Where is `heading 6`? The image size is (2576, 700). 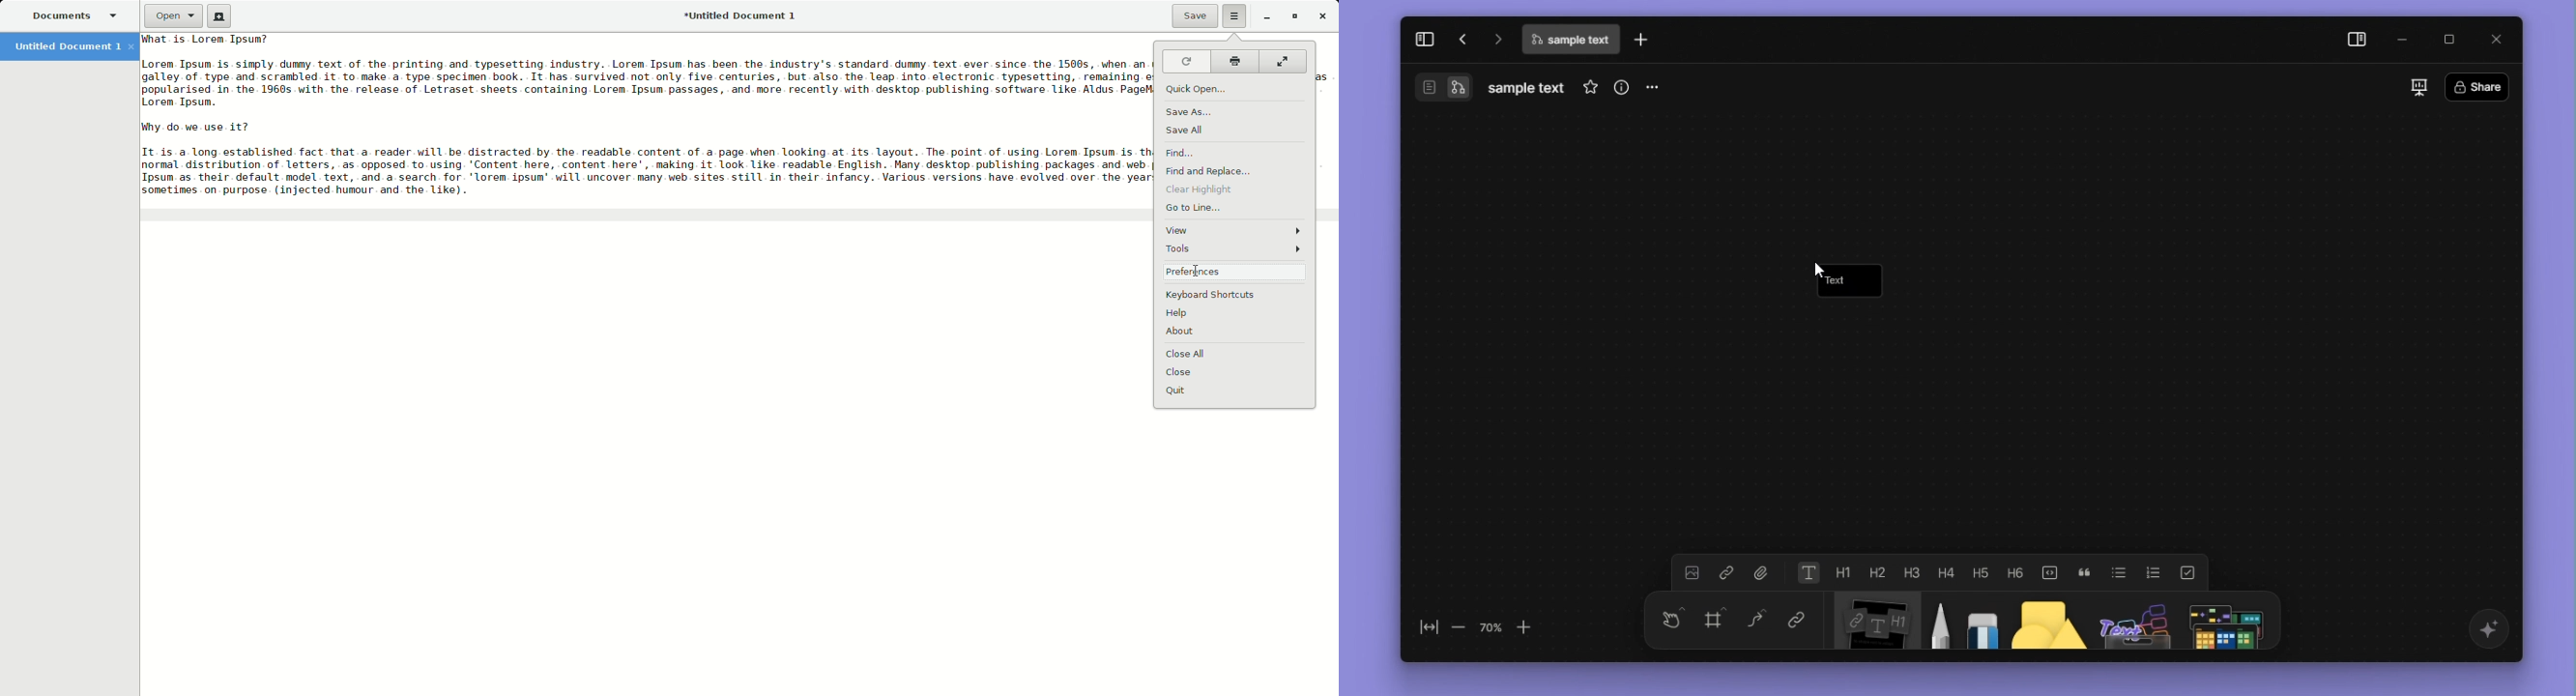
heading 6 is located at coordinates (2017, 571).